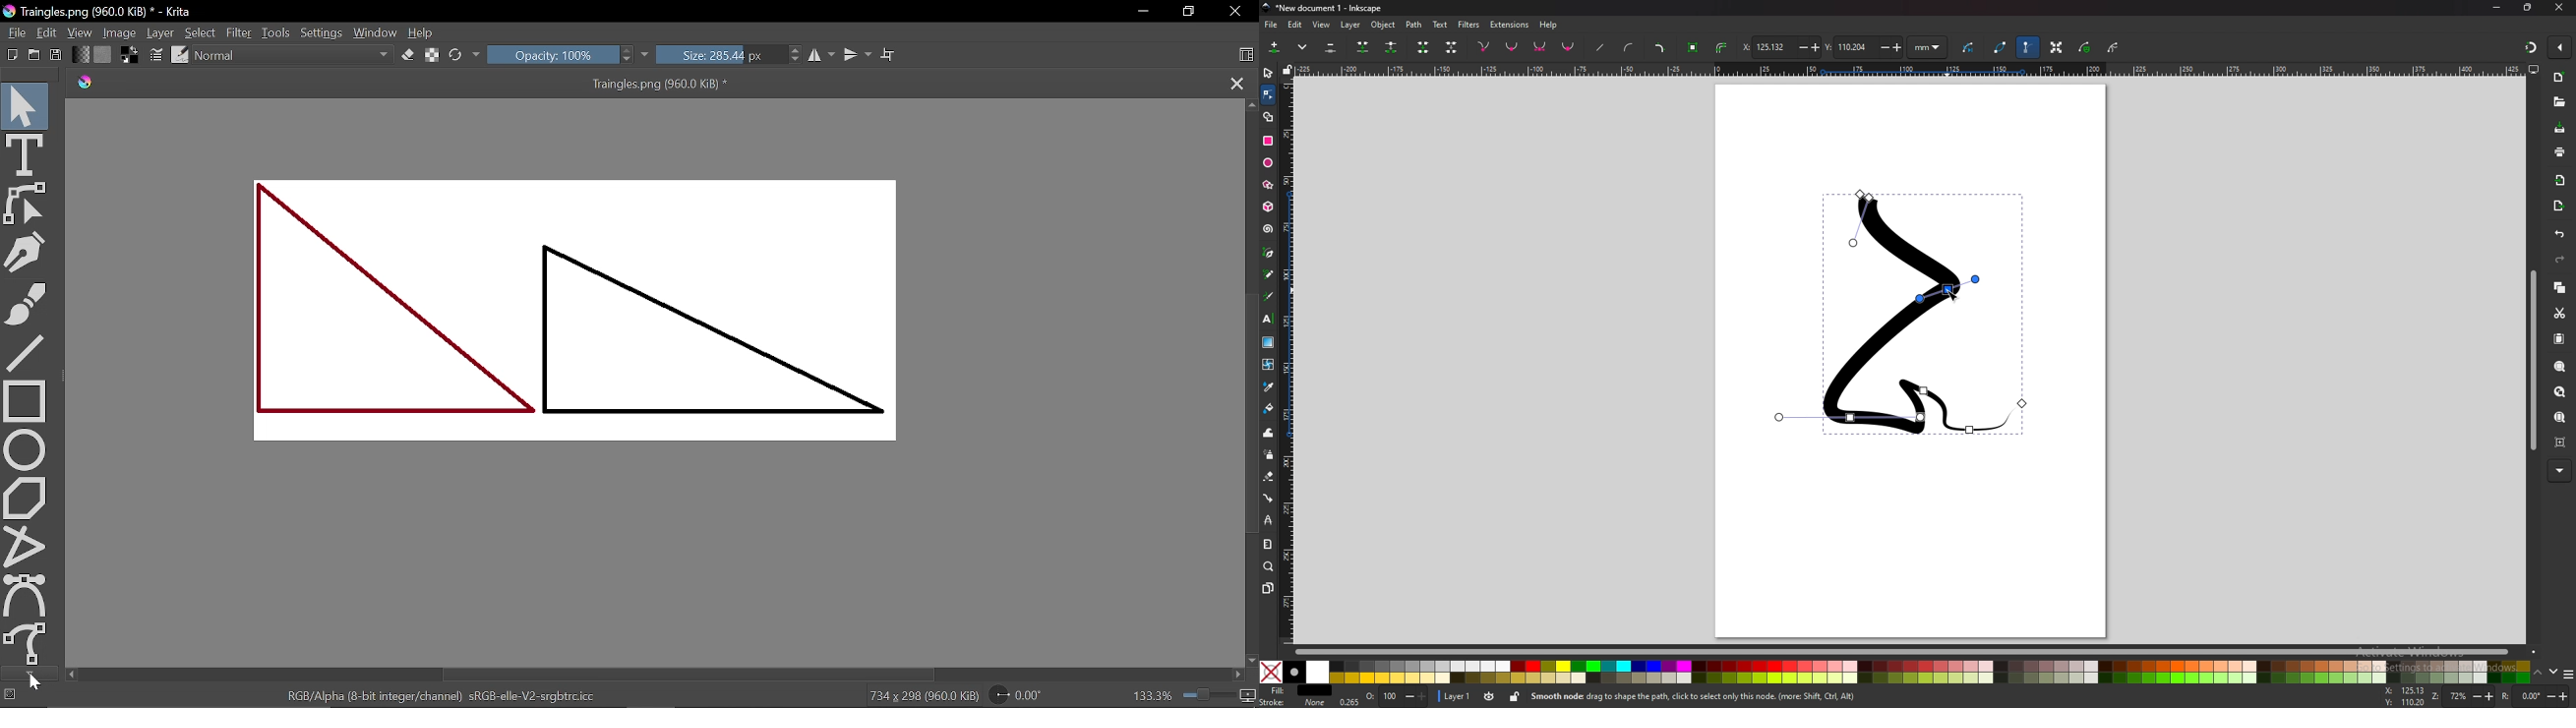 This screenshot has width=2576, height=728. Describe the element at coordinates (26, 252) in the screenshot. I see `Caligraphy` at that location.